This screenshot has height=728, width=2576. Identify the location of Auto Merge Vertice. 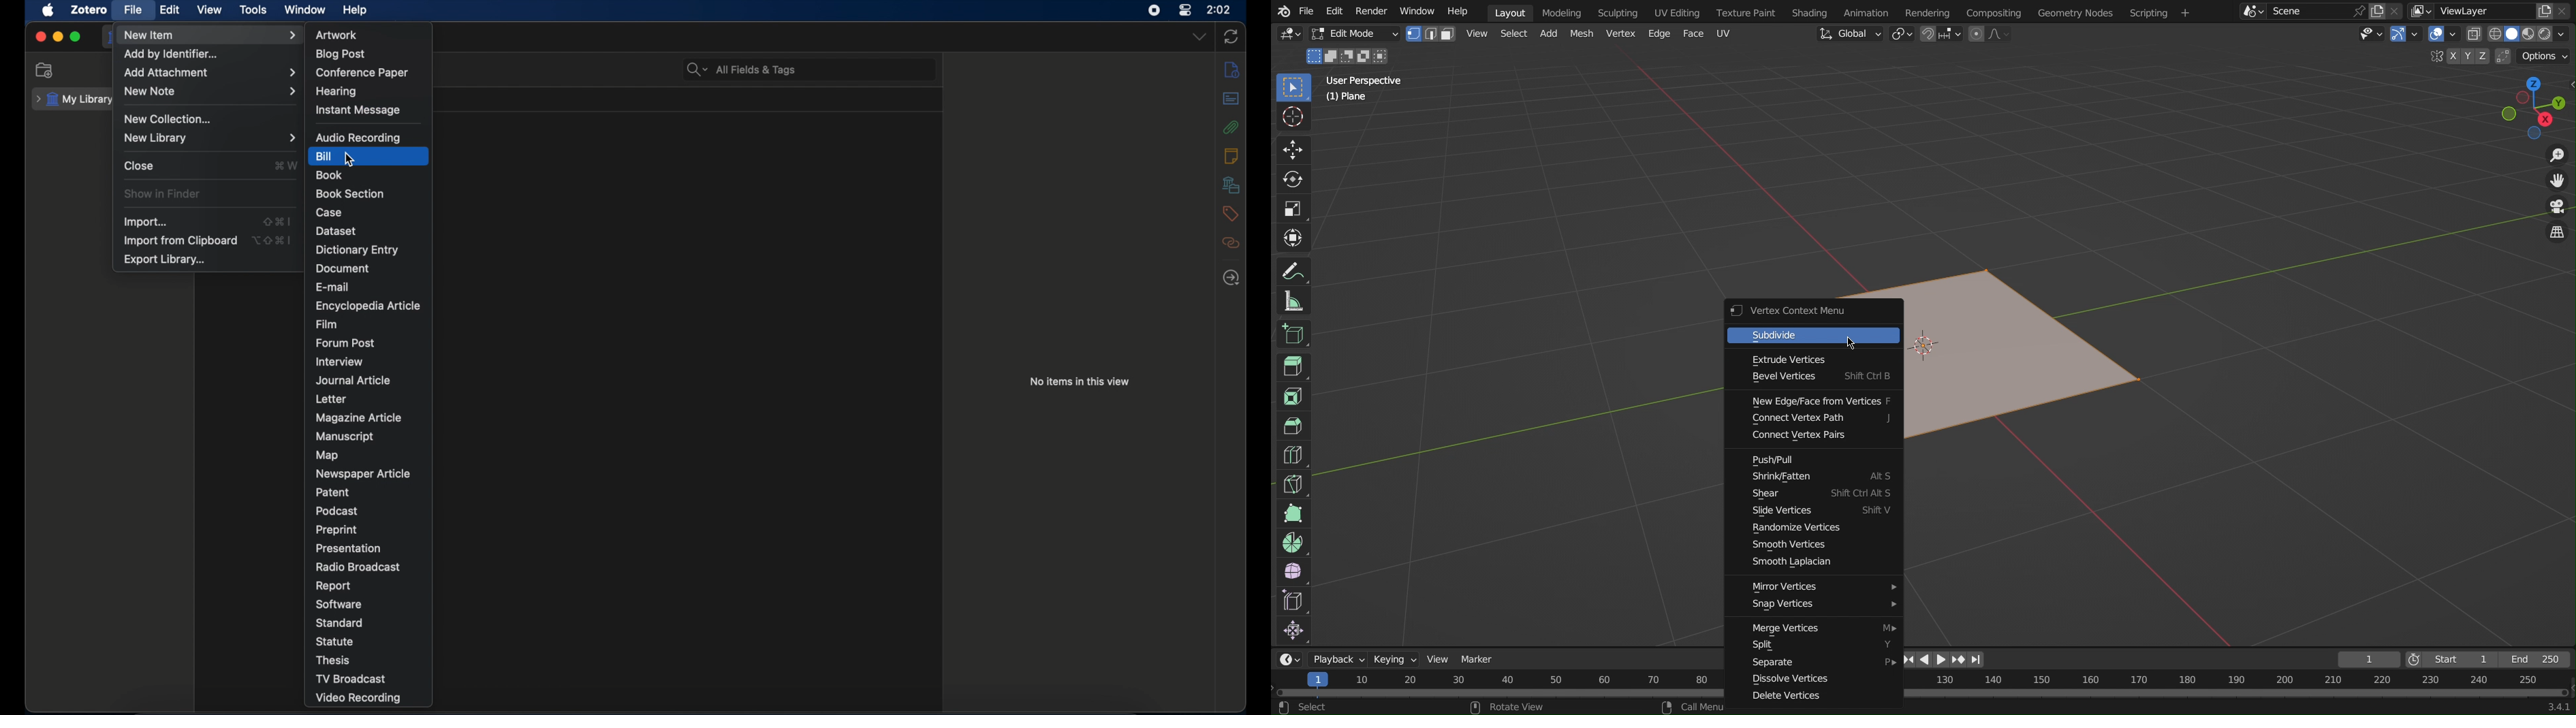
(2501, 56).